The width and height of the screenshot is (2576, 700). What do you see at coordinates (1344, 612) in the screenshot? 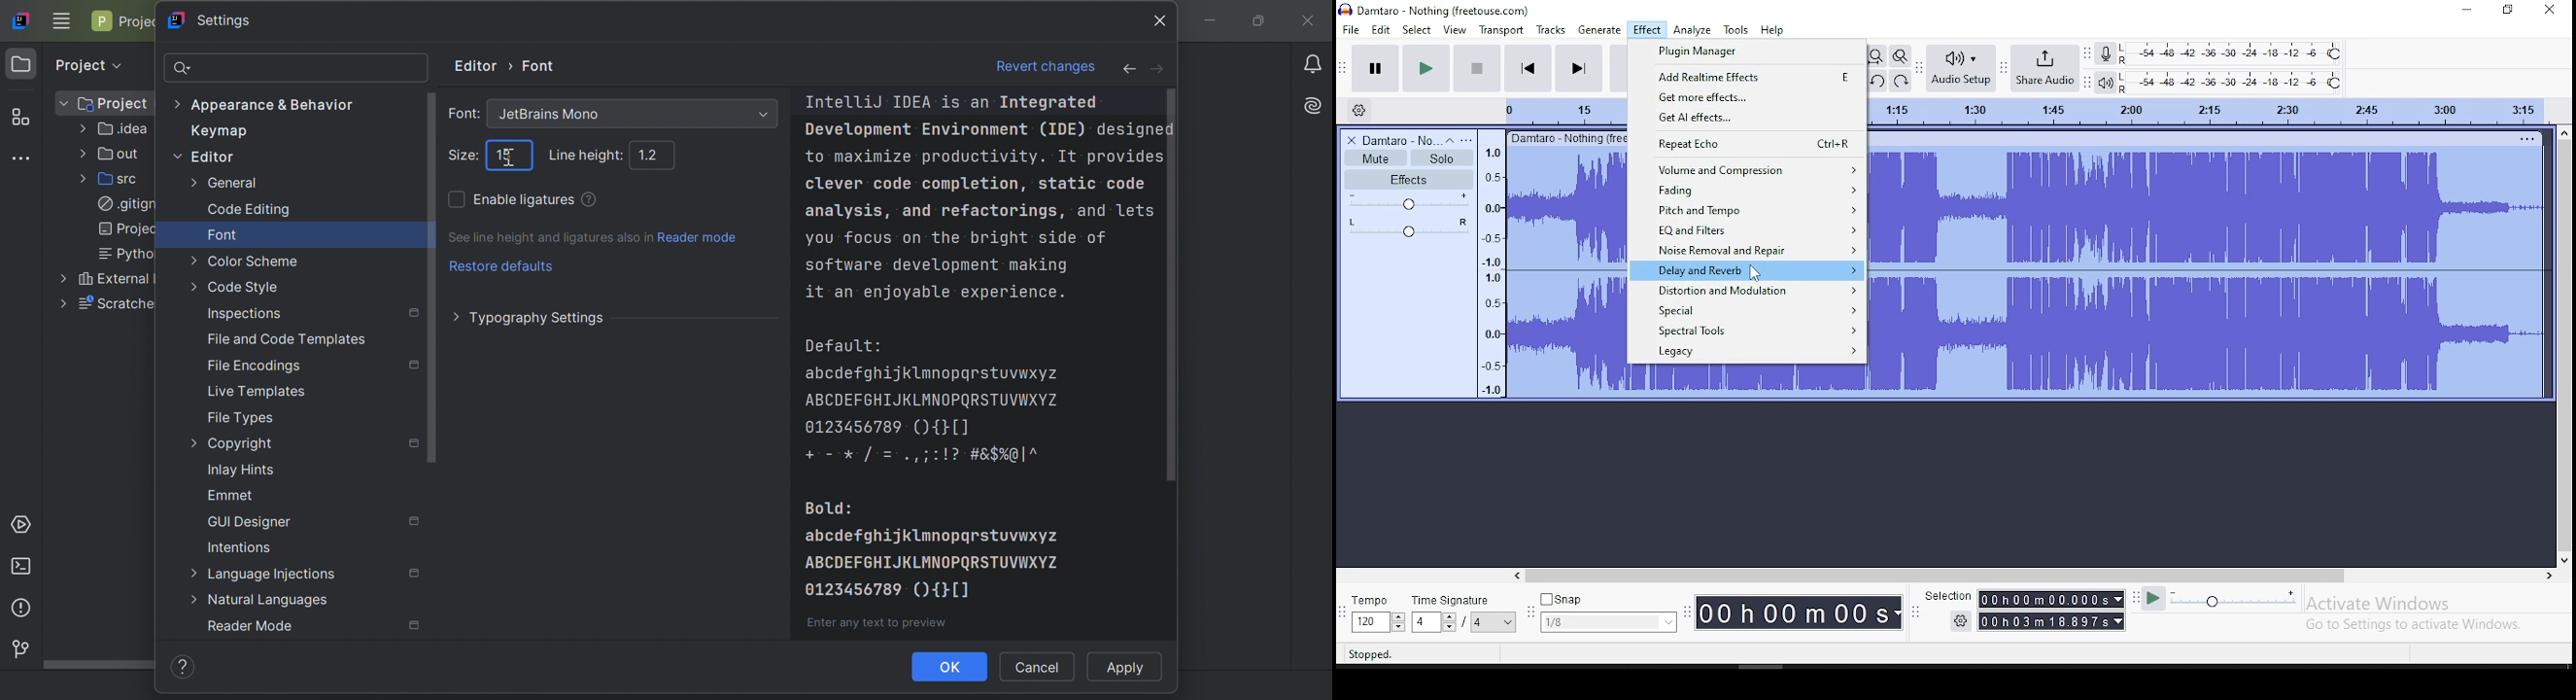
I see `` at bounding box center [1344, 612].